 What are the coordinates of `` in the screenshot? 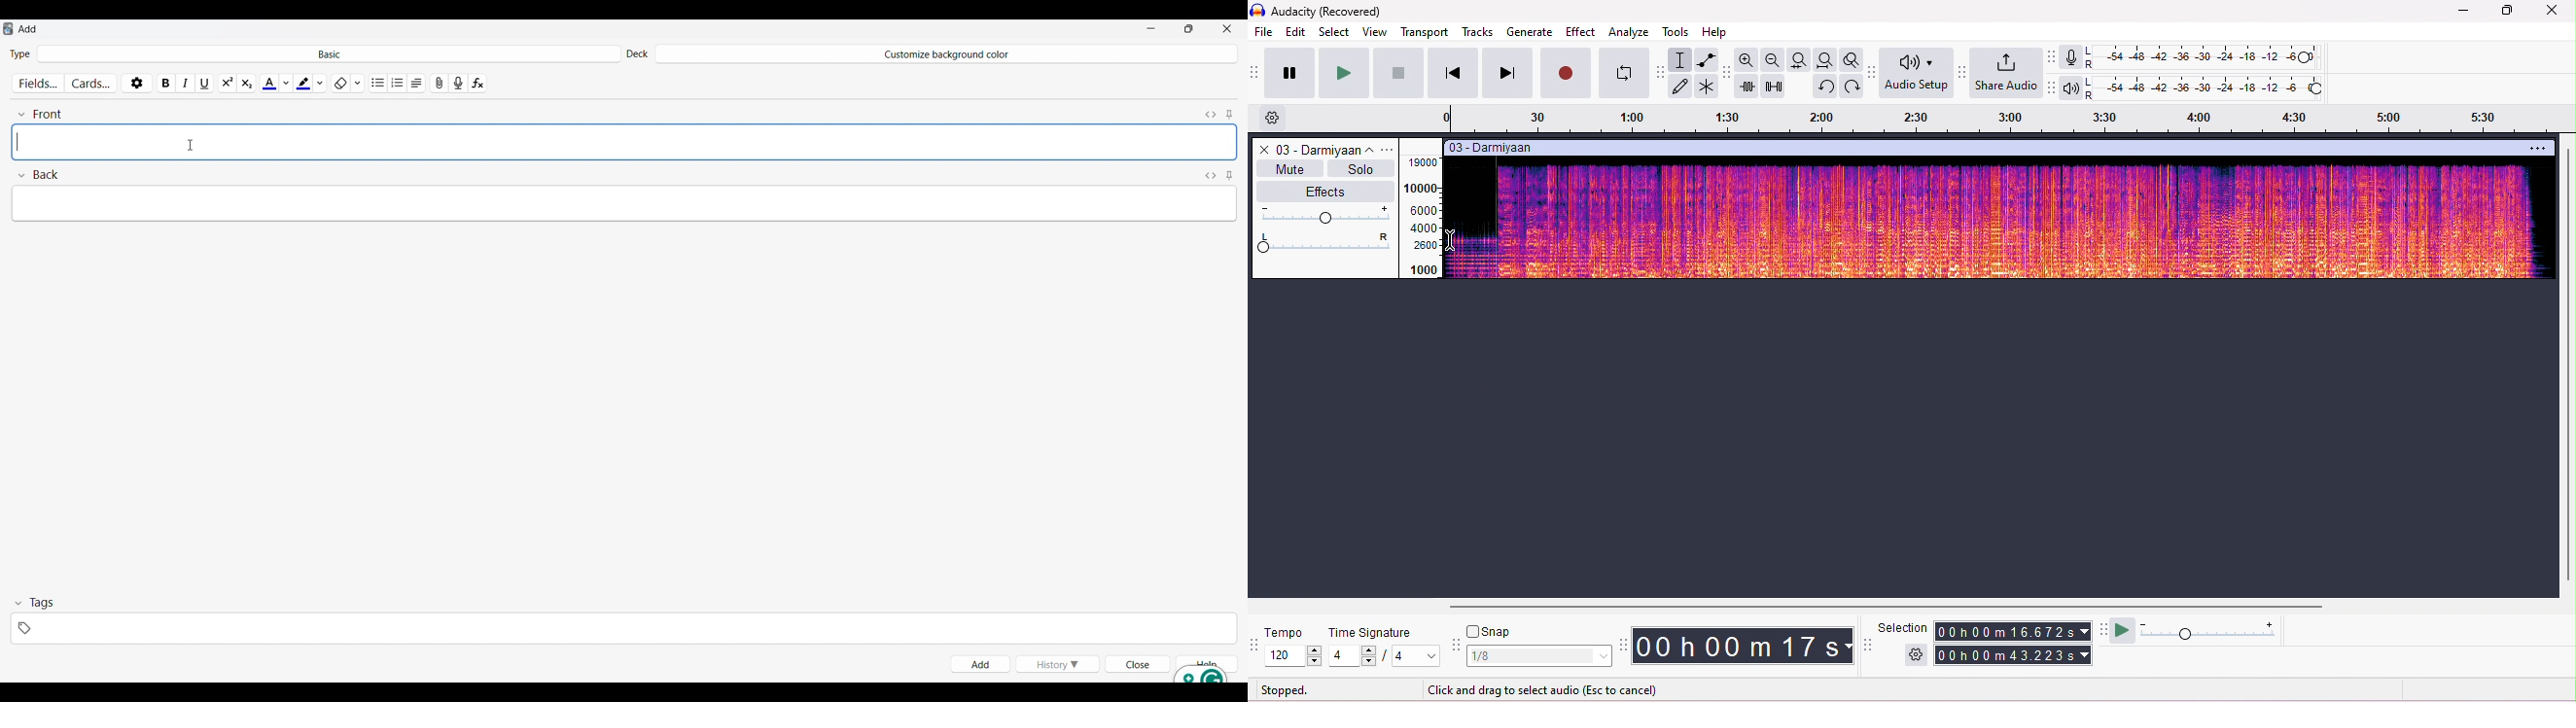 It's located at (1139, 664).